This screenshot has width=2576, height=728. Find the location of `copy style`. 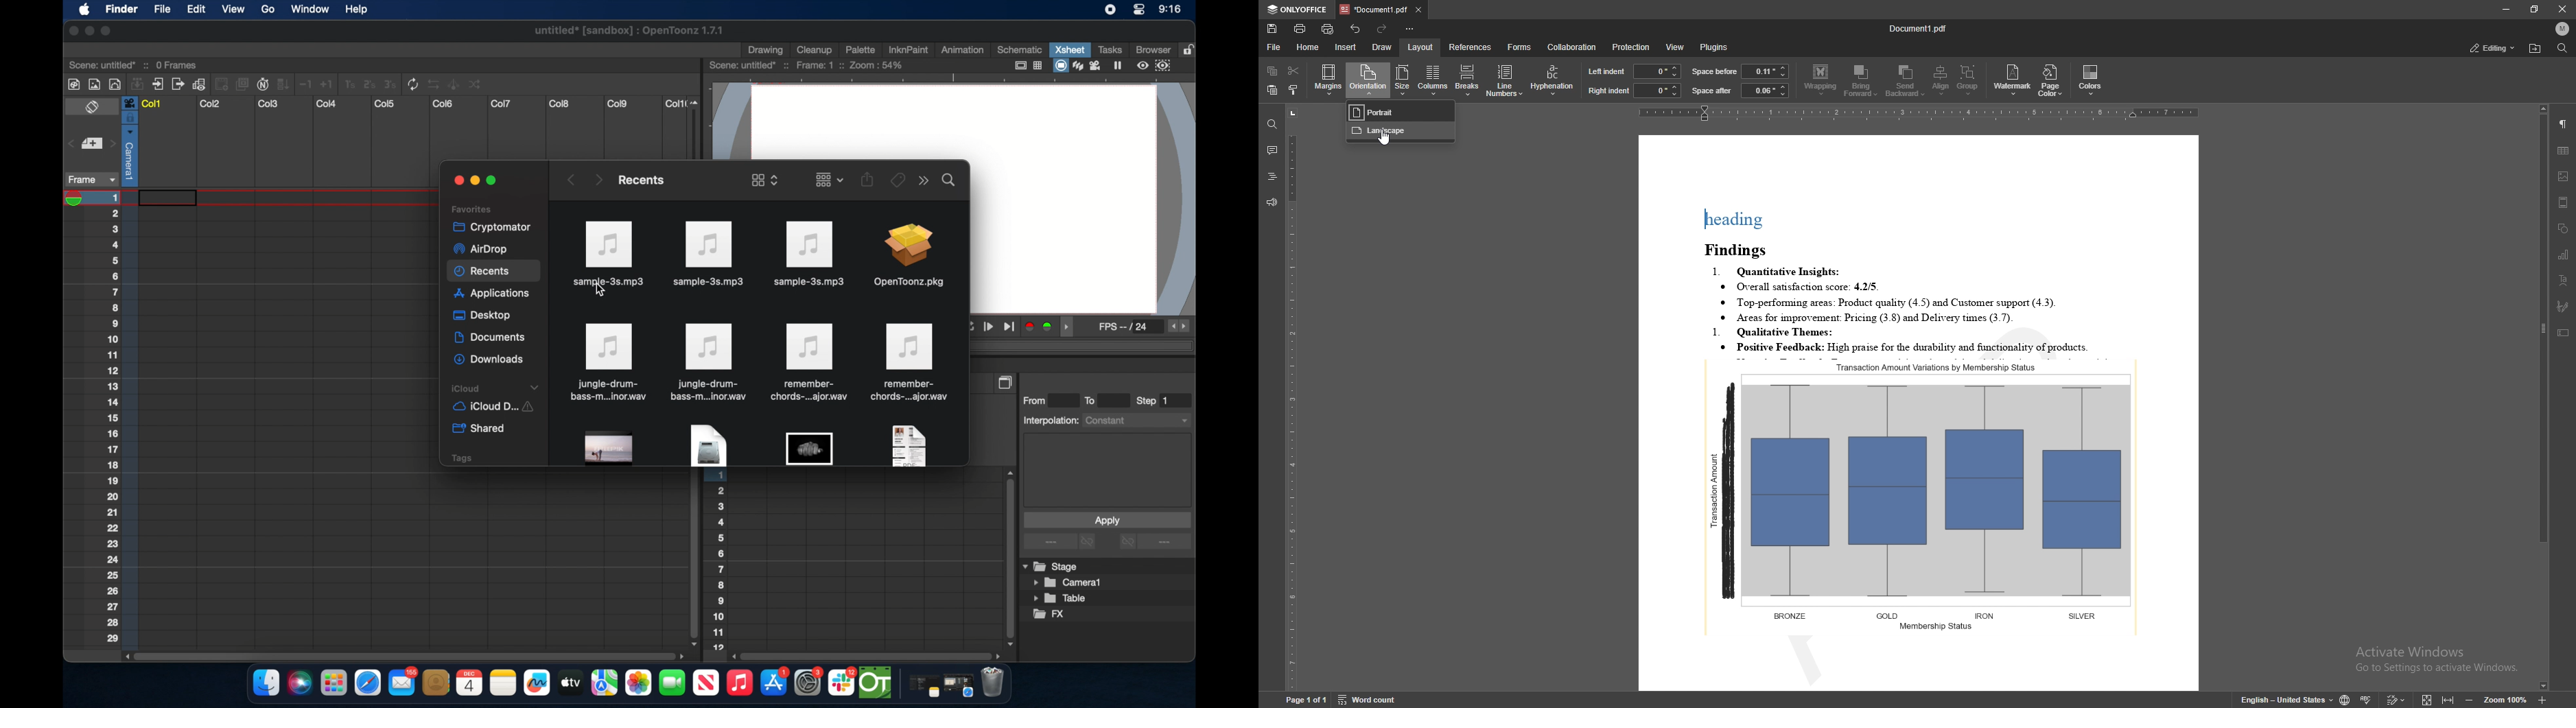

copy style is located at coordinates (1292, 90).